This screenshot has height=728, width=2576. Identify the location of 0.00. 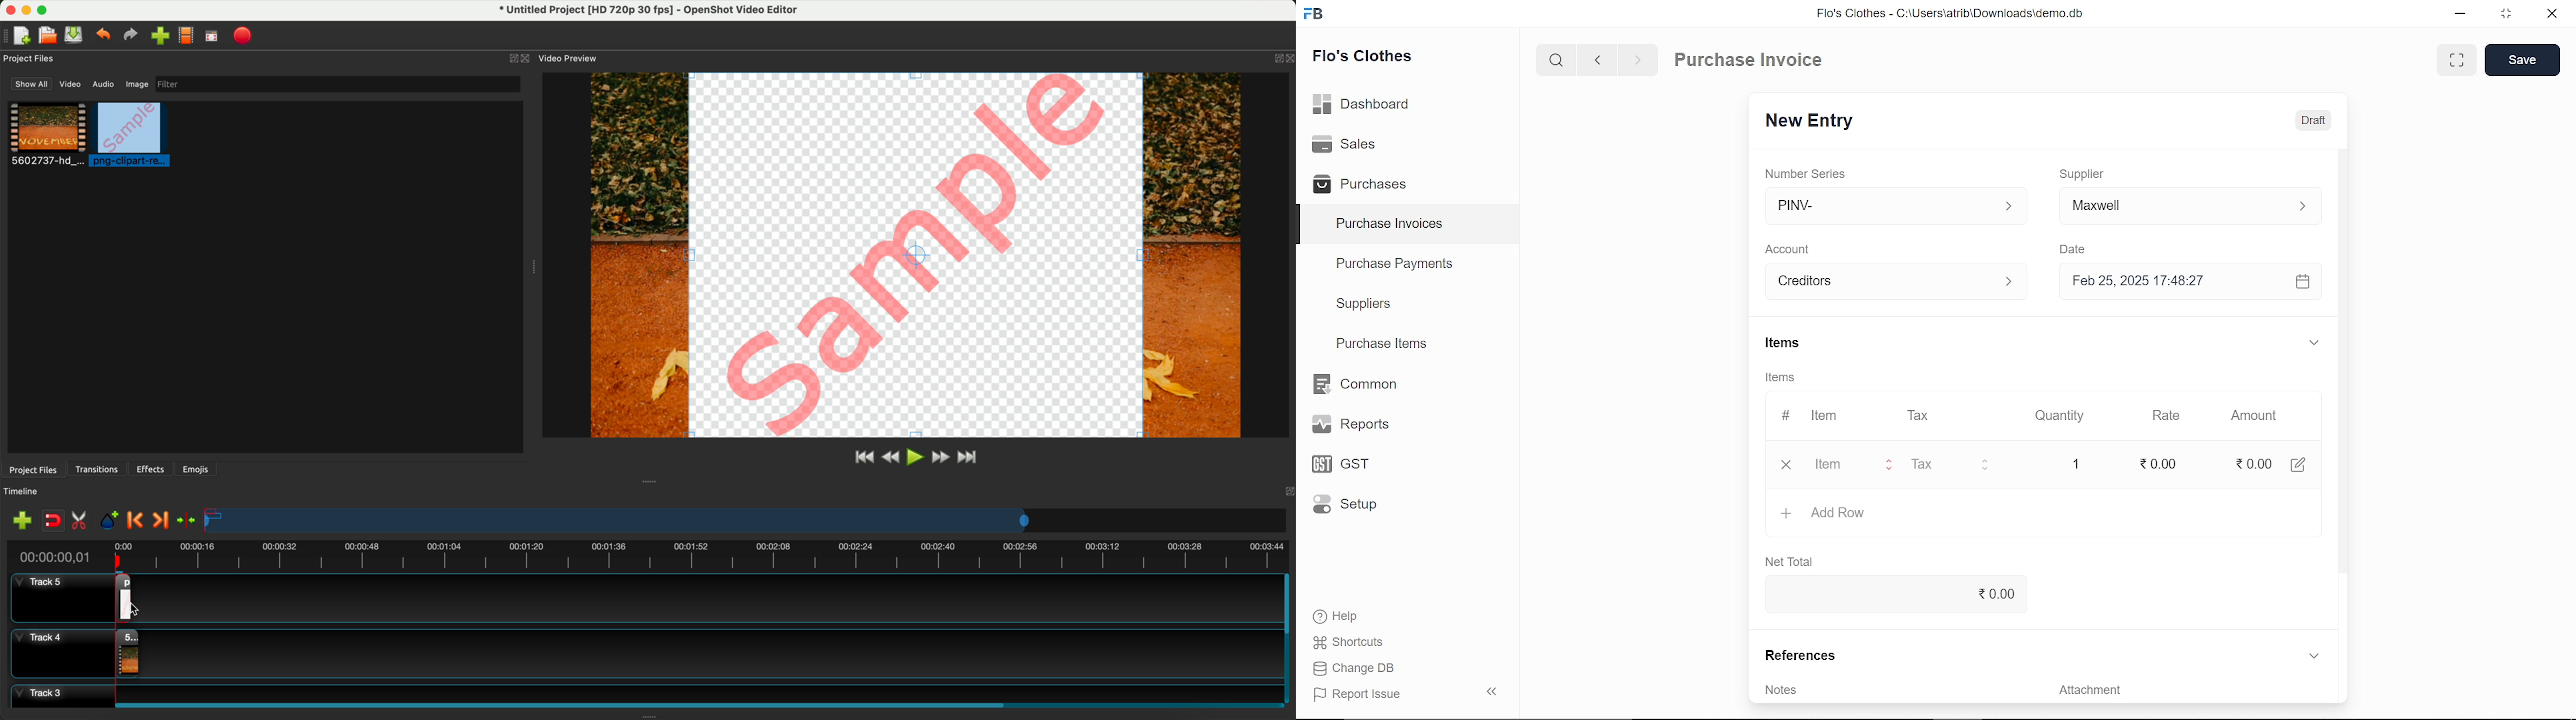
(2160, 465).